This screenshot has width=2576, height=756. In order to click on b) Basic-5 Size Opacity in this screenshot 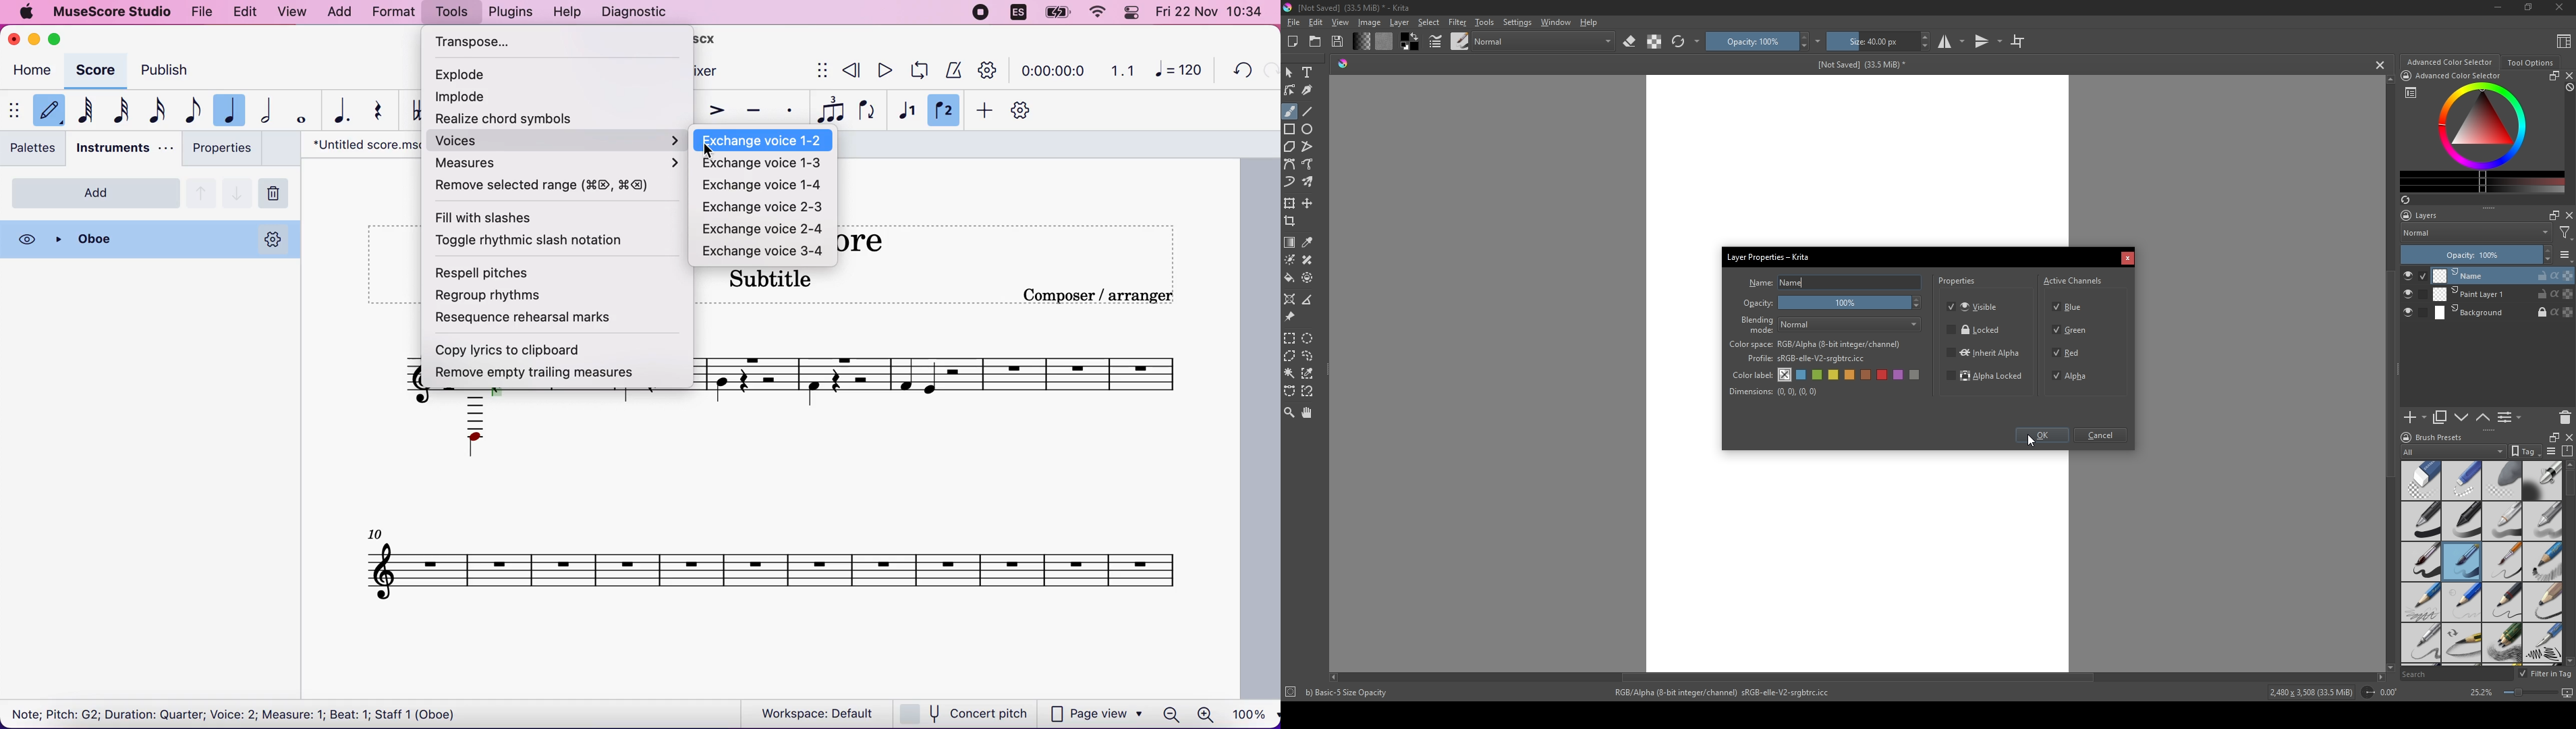, I will do `click(1349, 693)`.